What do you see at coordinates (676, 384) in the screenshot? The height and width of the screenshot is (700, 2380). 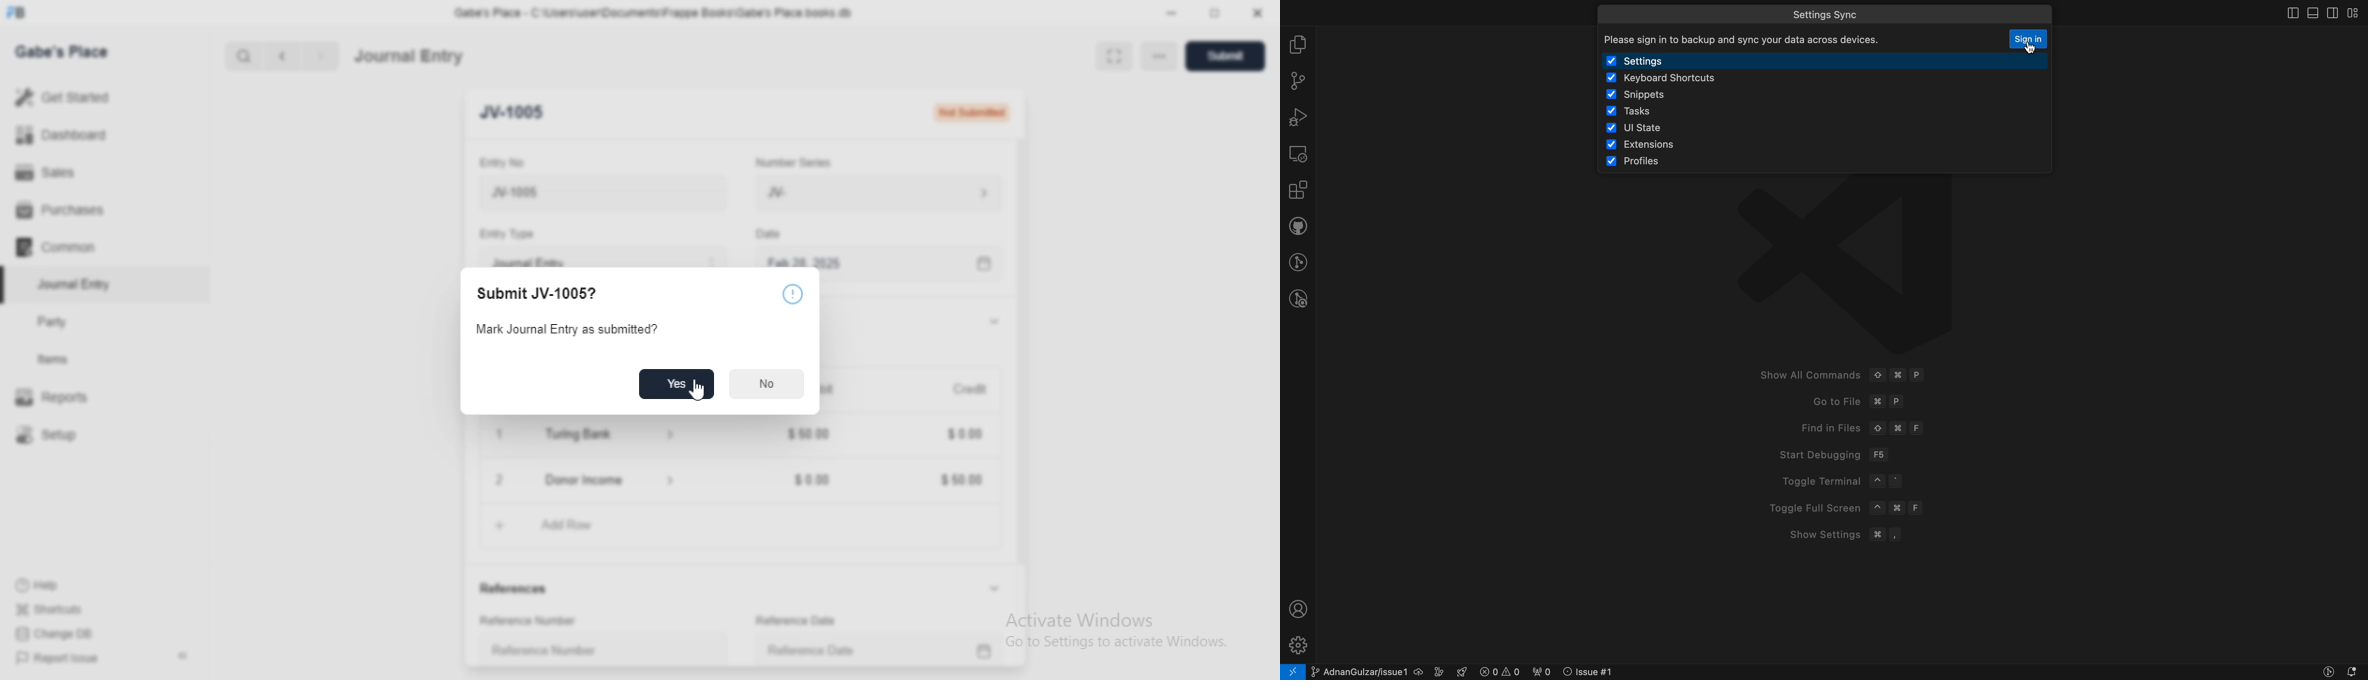 I see `Yes ` at bounding box center [676, 384].